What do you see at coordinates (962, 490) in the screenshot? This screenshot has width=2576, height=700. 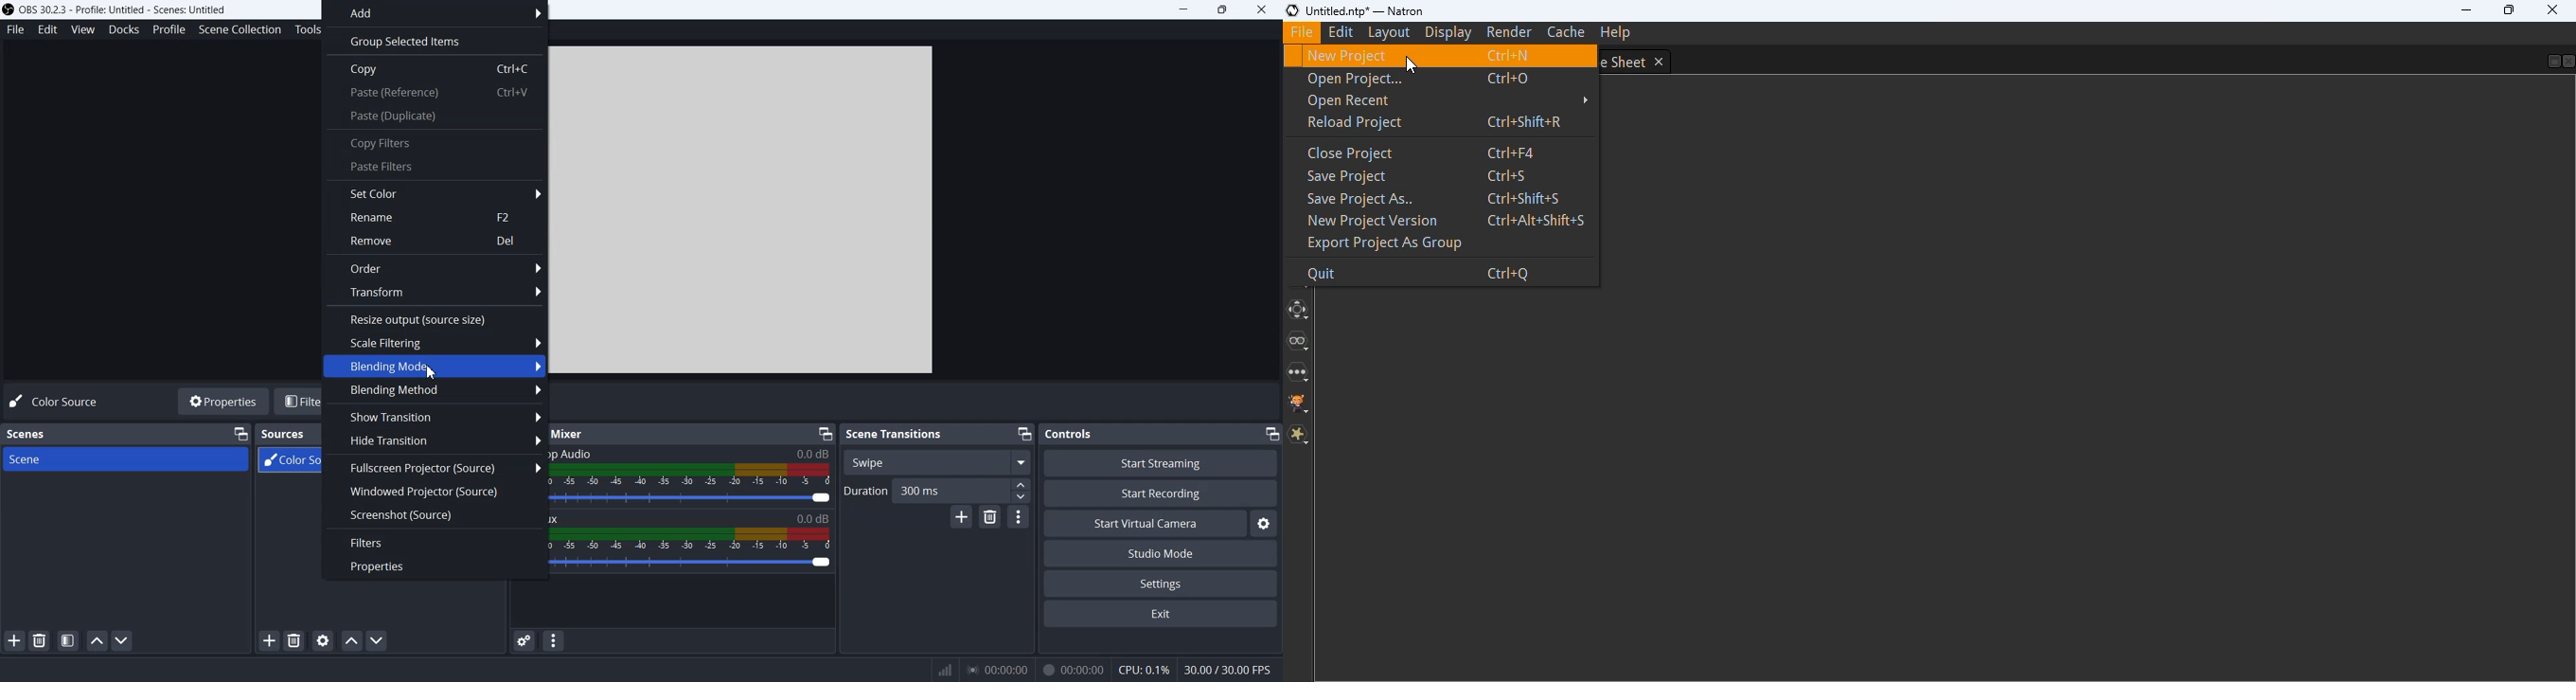 I see `300 ms` at bounding box center [962, 490].